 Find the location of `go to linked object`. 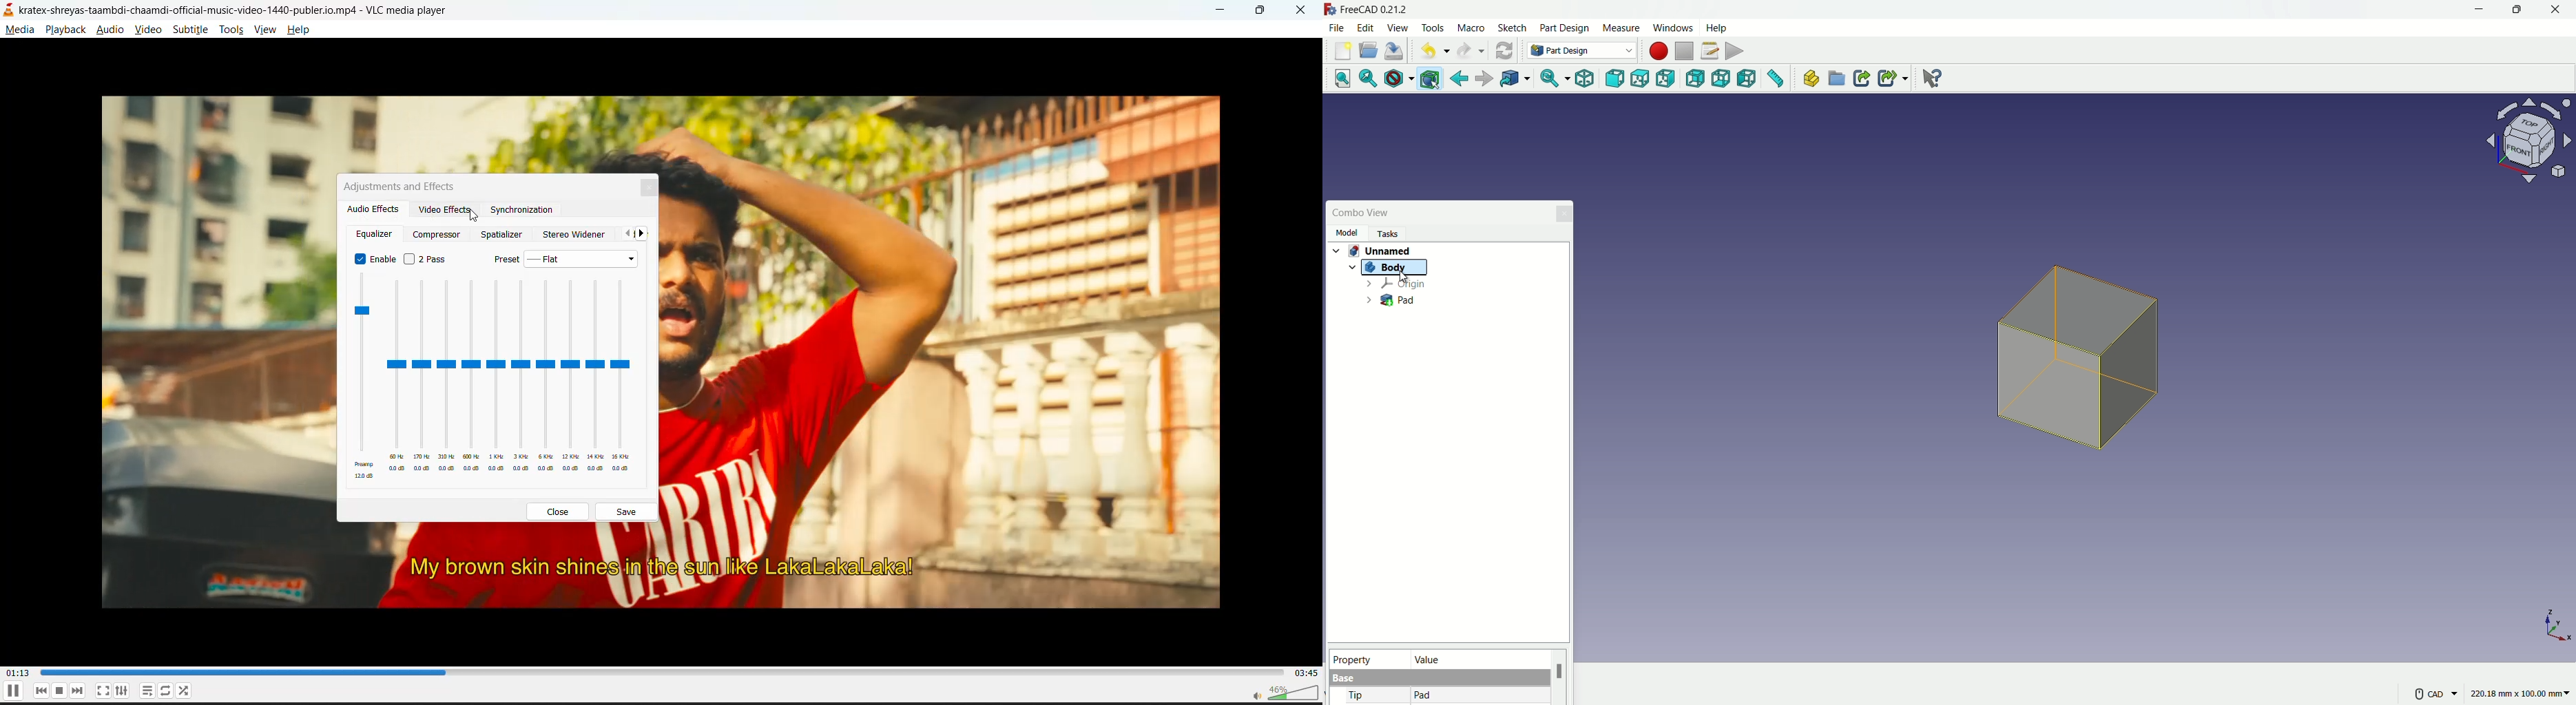

go to linked object is located at coordinates (1514, 80).